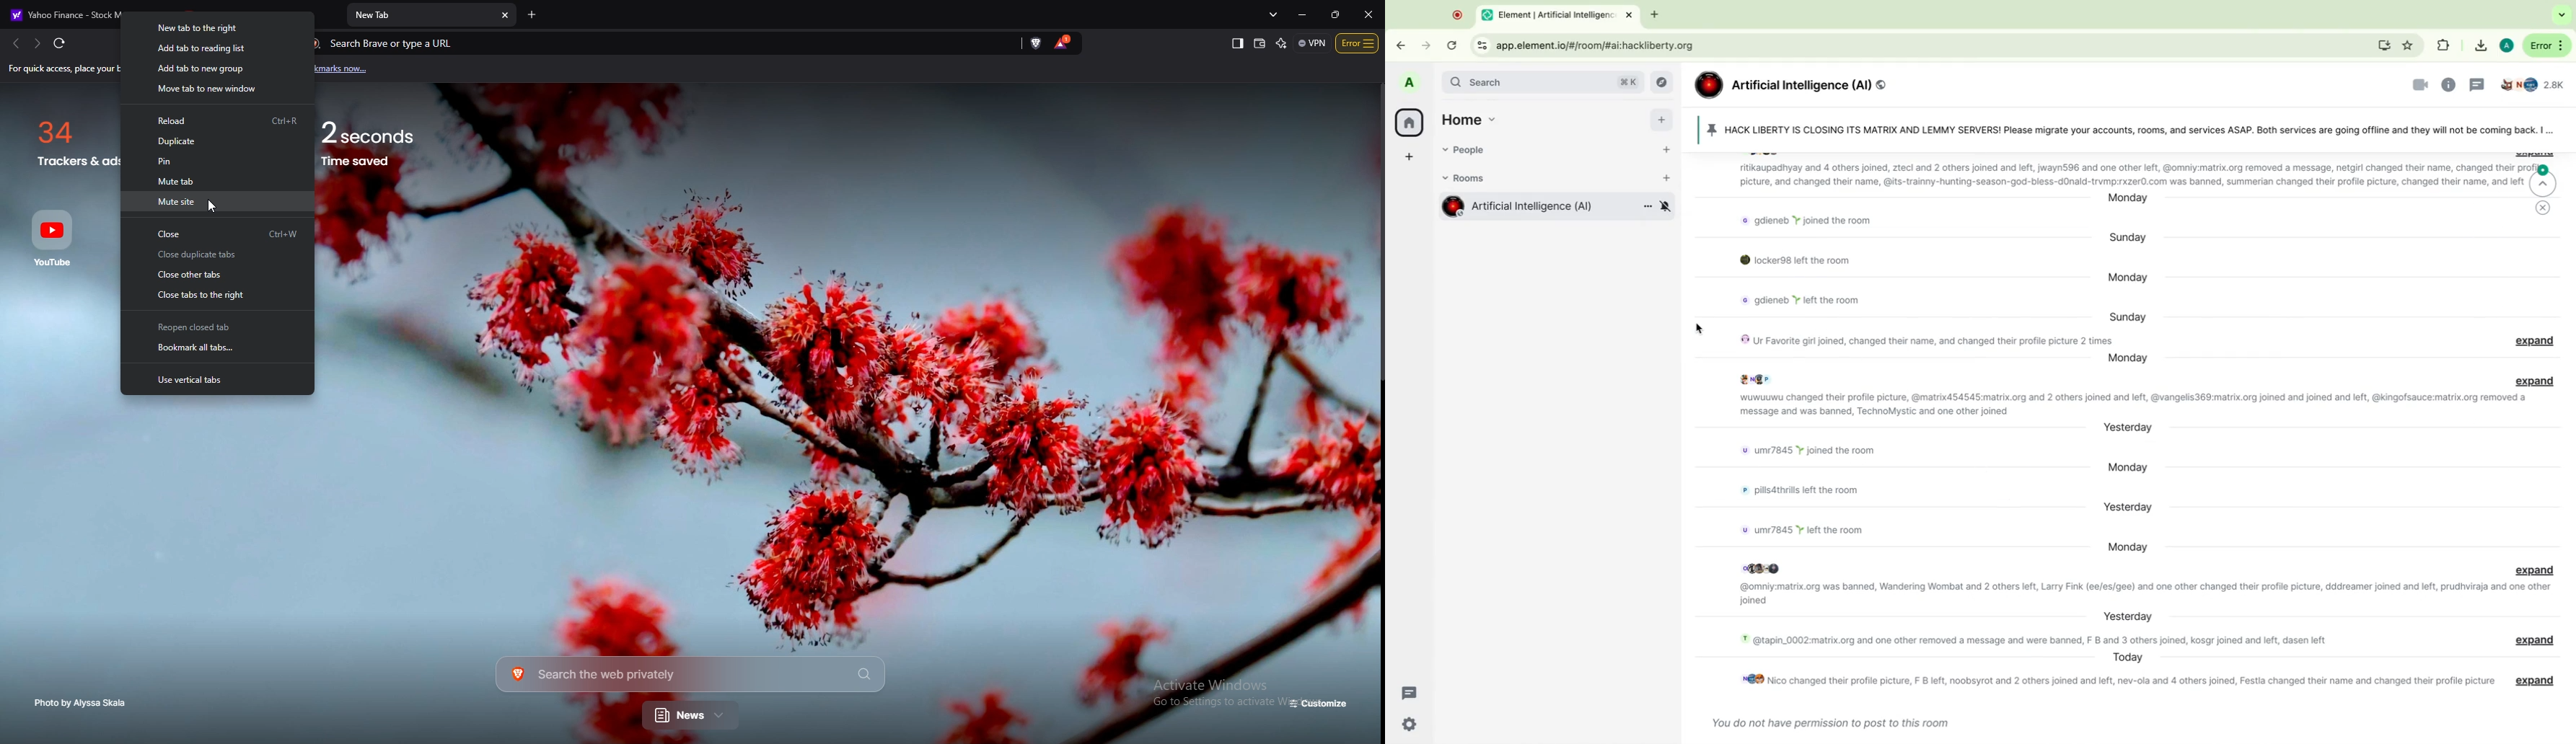 The image size is (2576, 756). I want to click on message, so click(1791, 261).